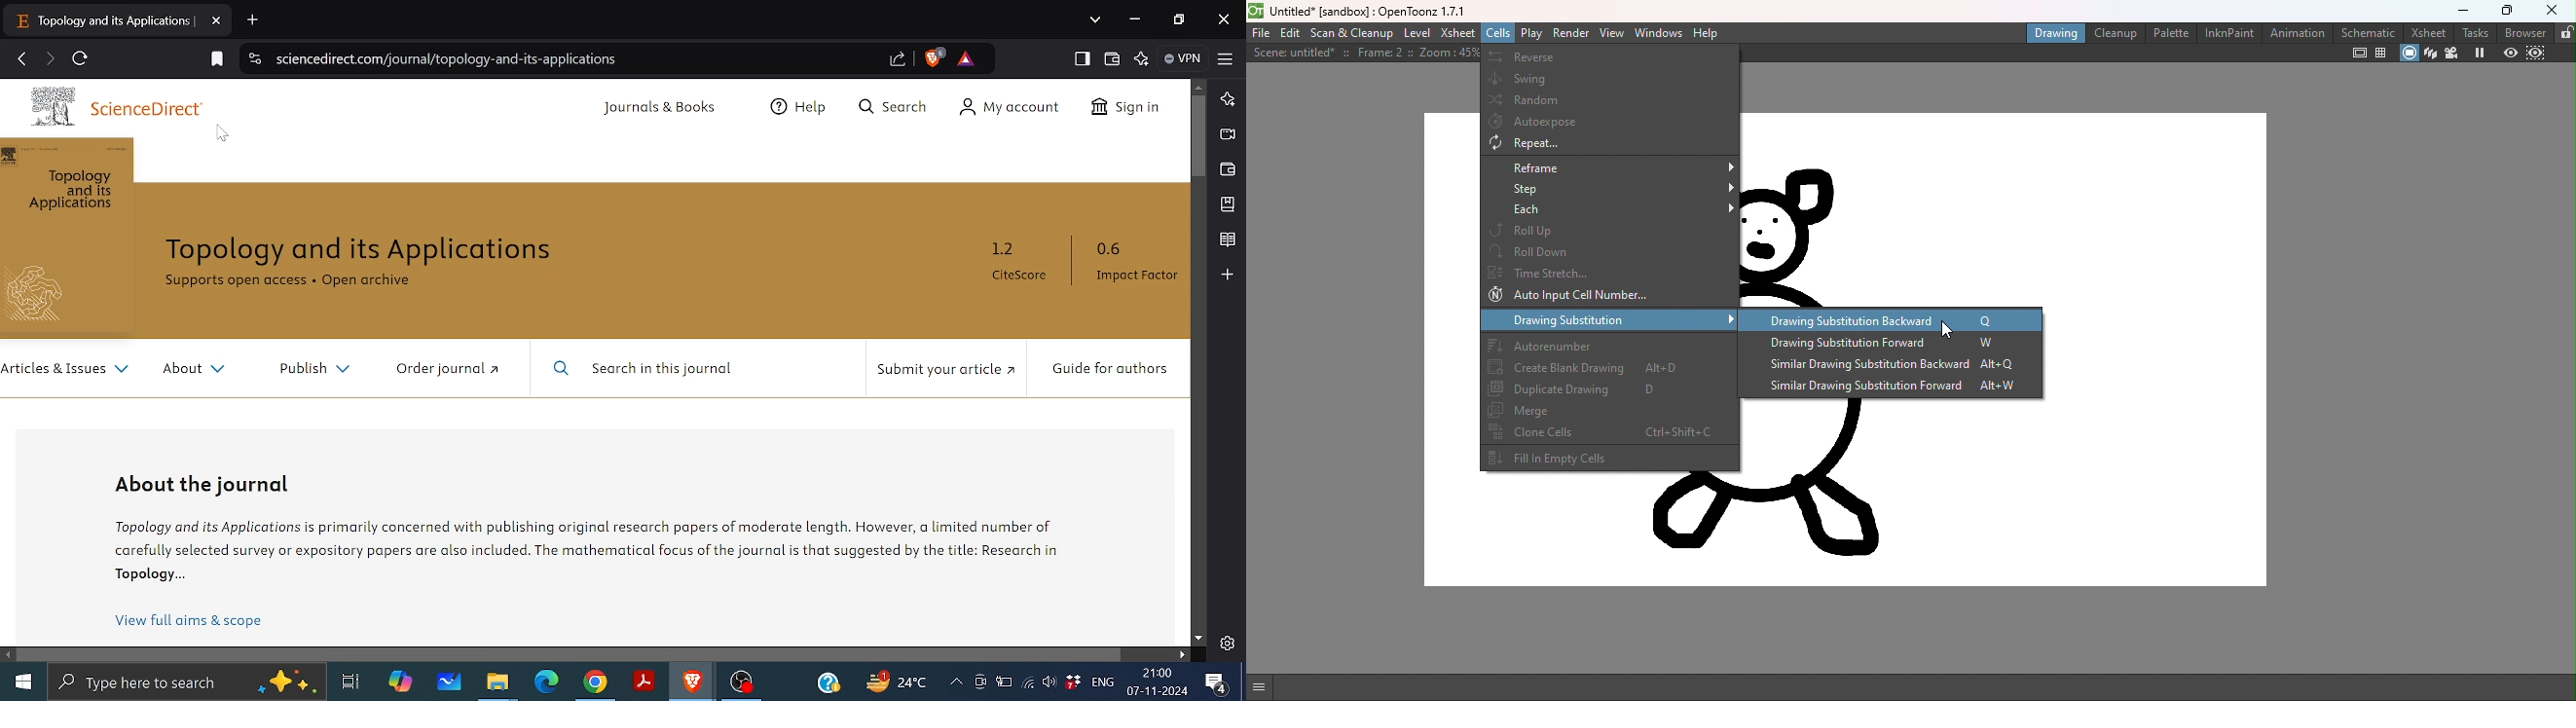 Image resolution: width=2576 pixels, height=728 pixels. Describe the element at coordinates (2430, 54) in the screenshot. I see `3D view` at that location.